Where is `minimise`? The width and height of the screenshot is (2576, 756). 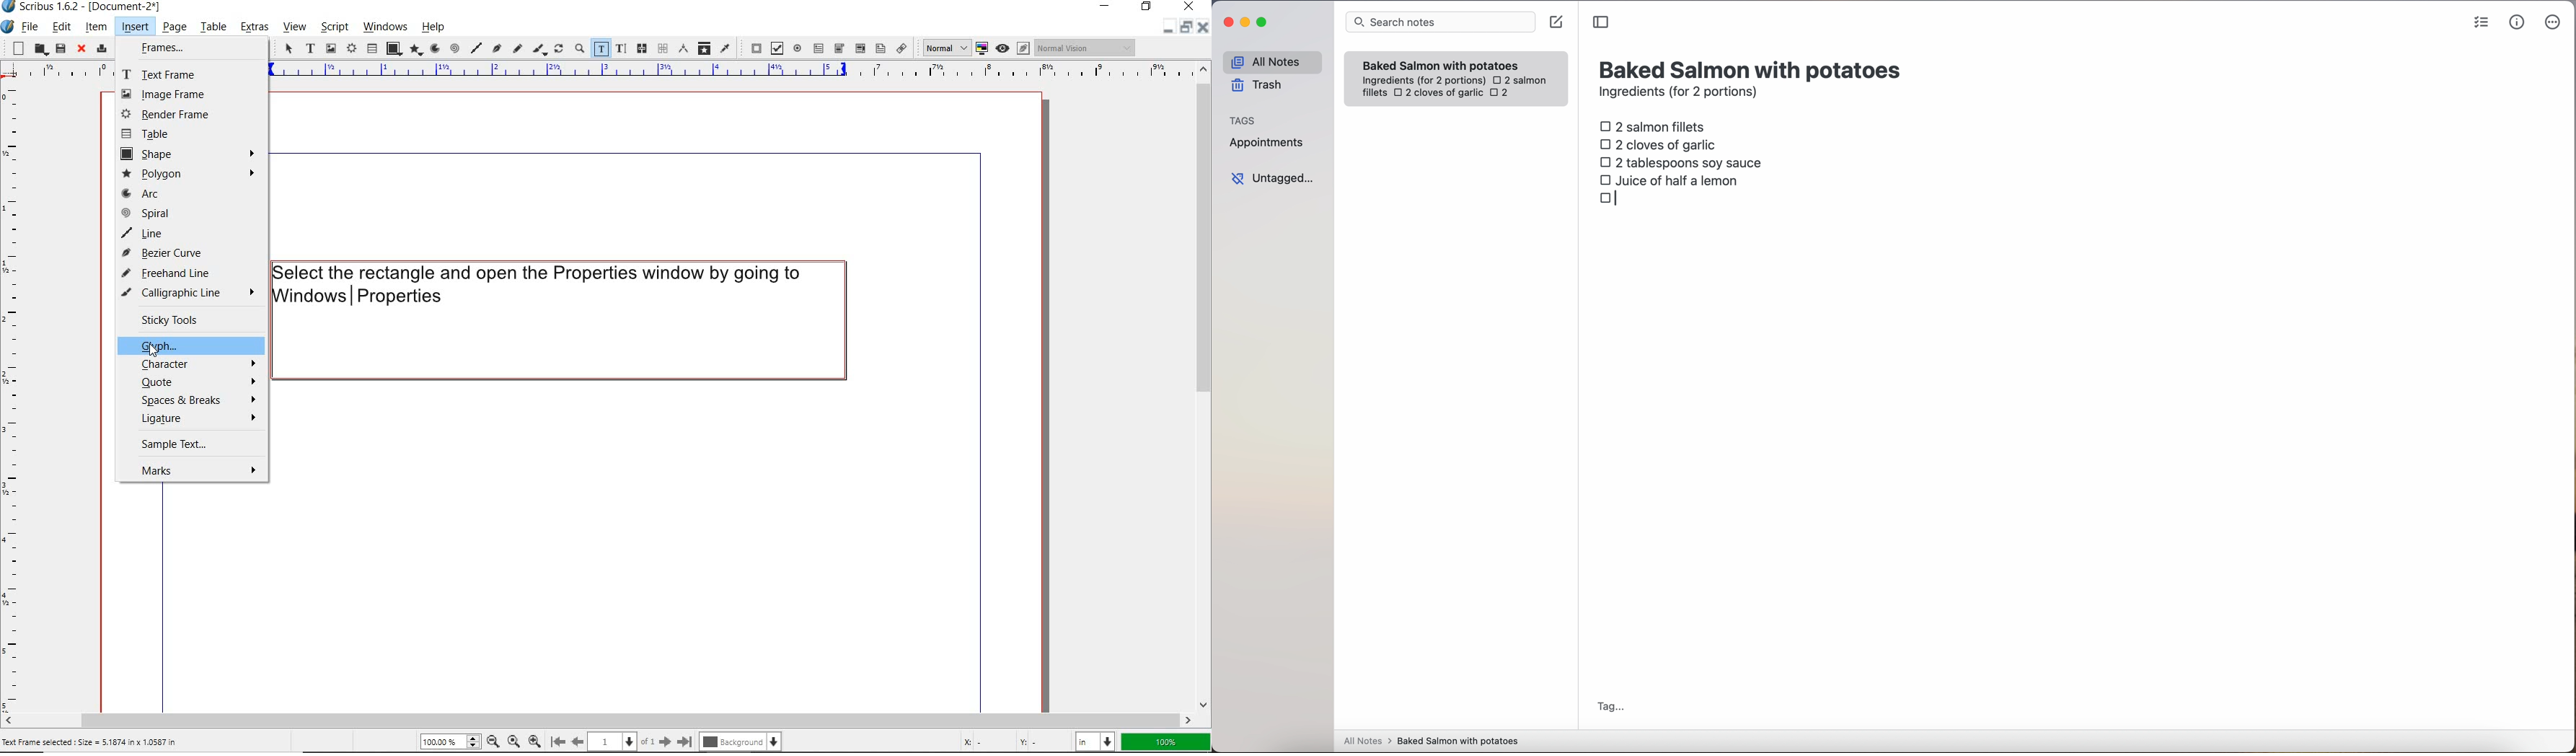
minimise is located at coordinates (1165, 29).